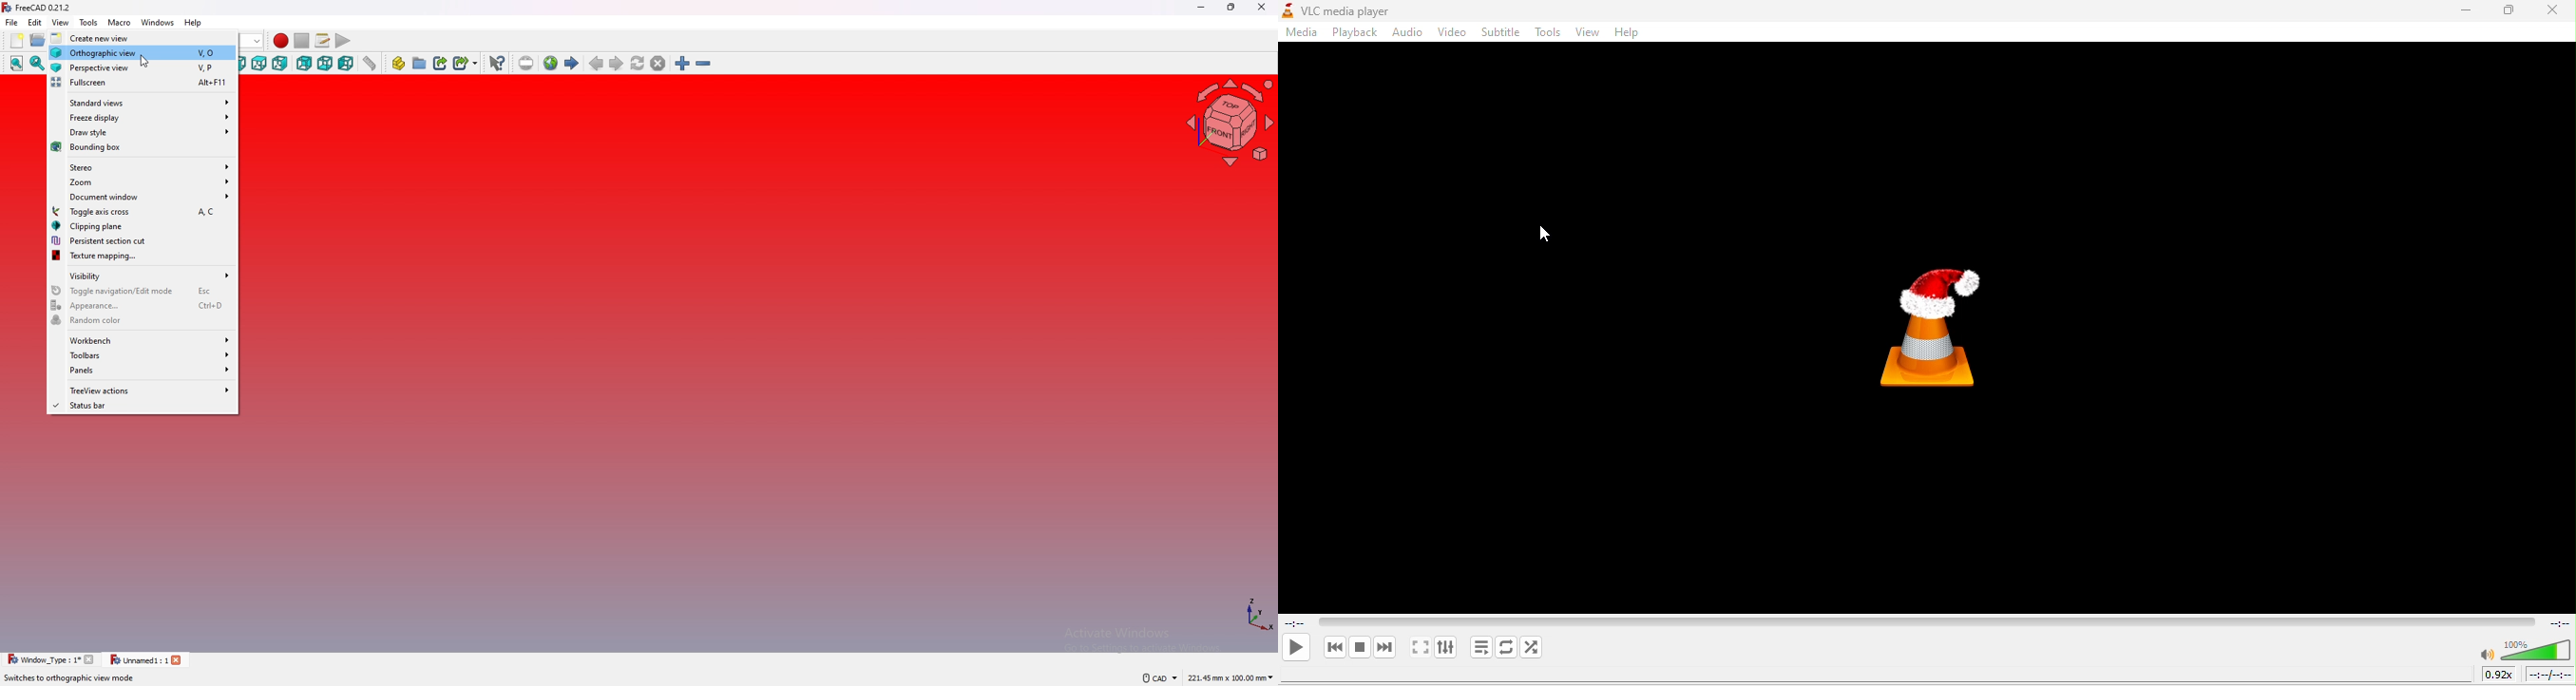 The height and width of the screenshot is (700, 2576). I want to click on FreeCAD 0.21.2, so click(39, 7).